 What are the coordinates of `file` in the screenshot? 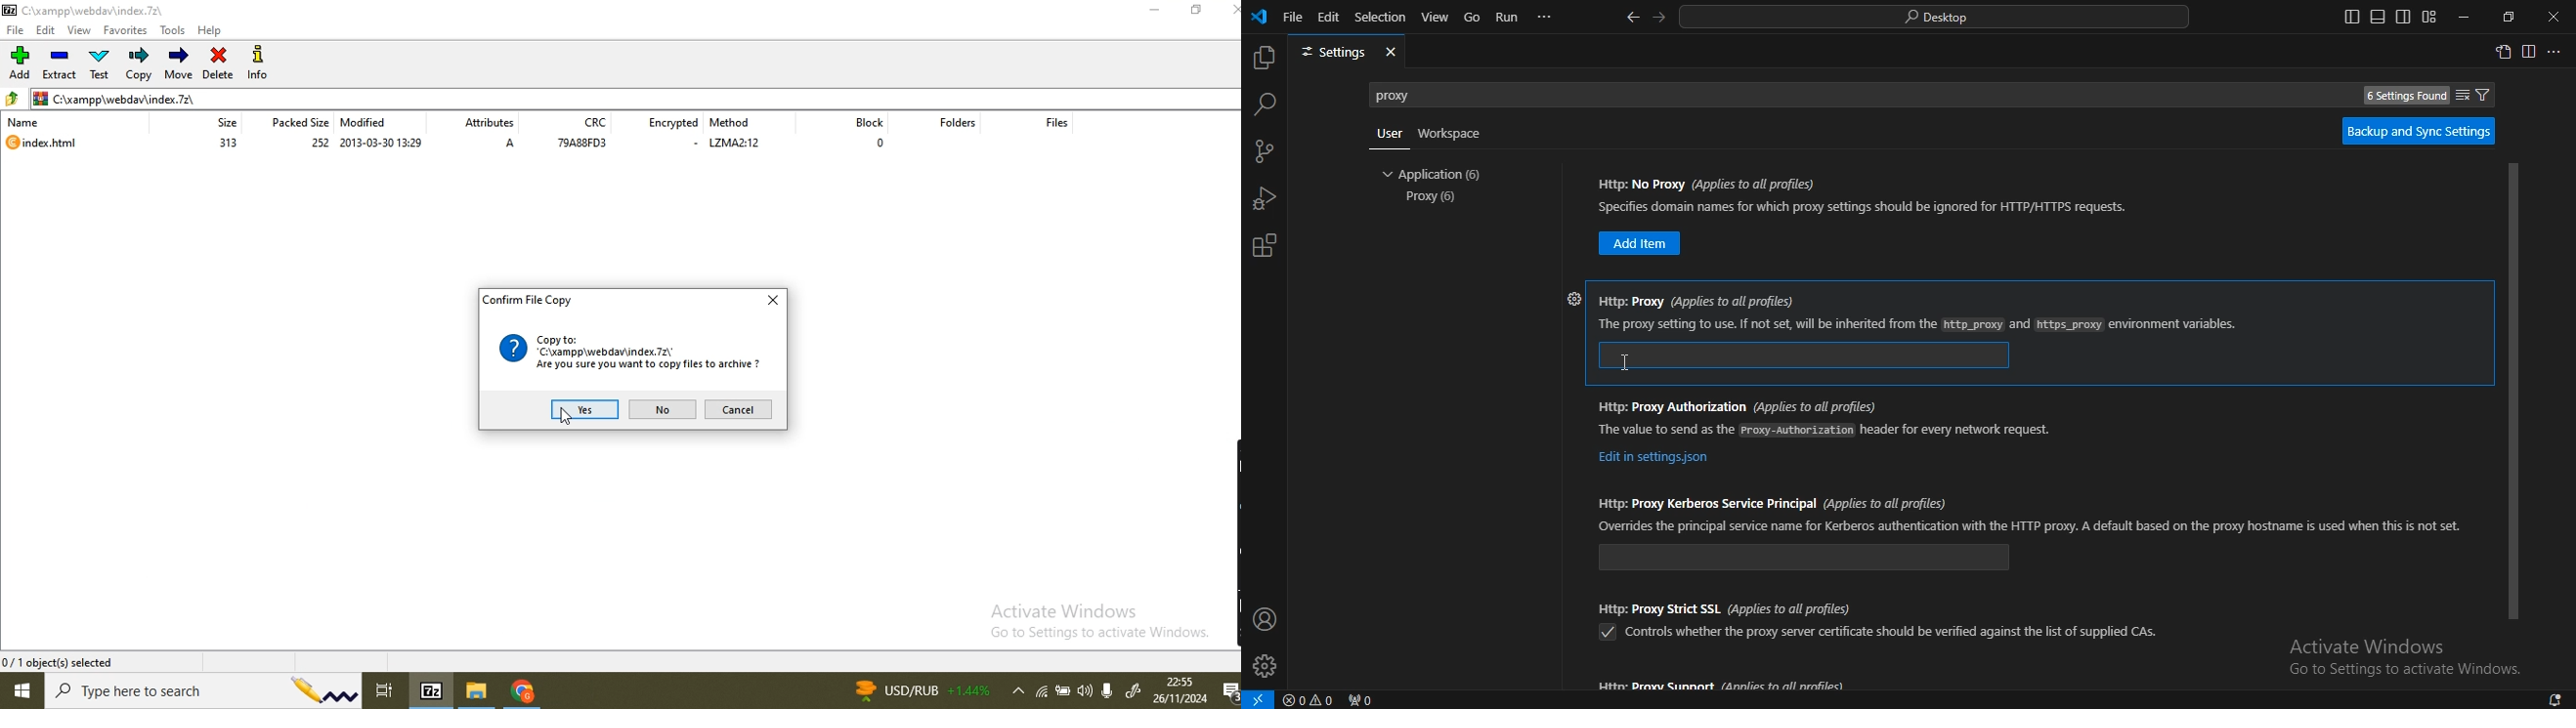 It's located at (1294, 16).